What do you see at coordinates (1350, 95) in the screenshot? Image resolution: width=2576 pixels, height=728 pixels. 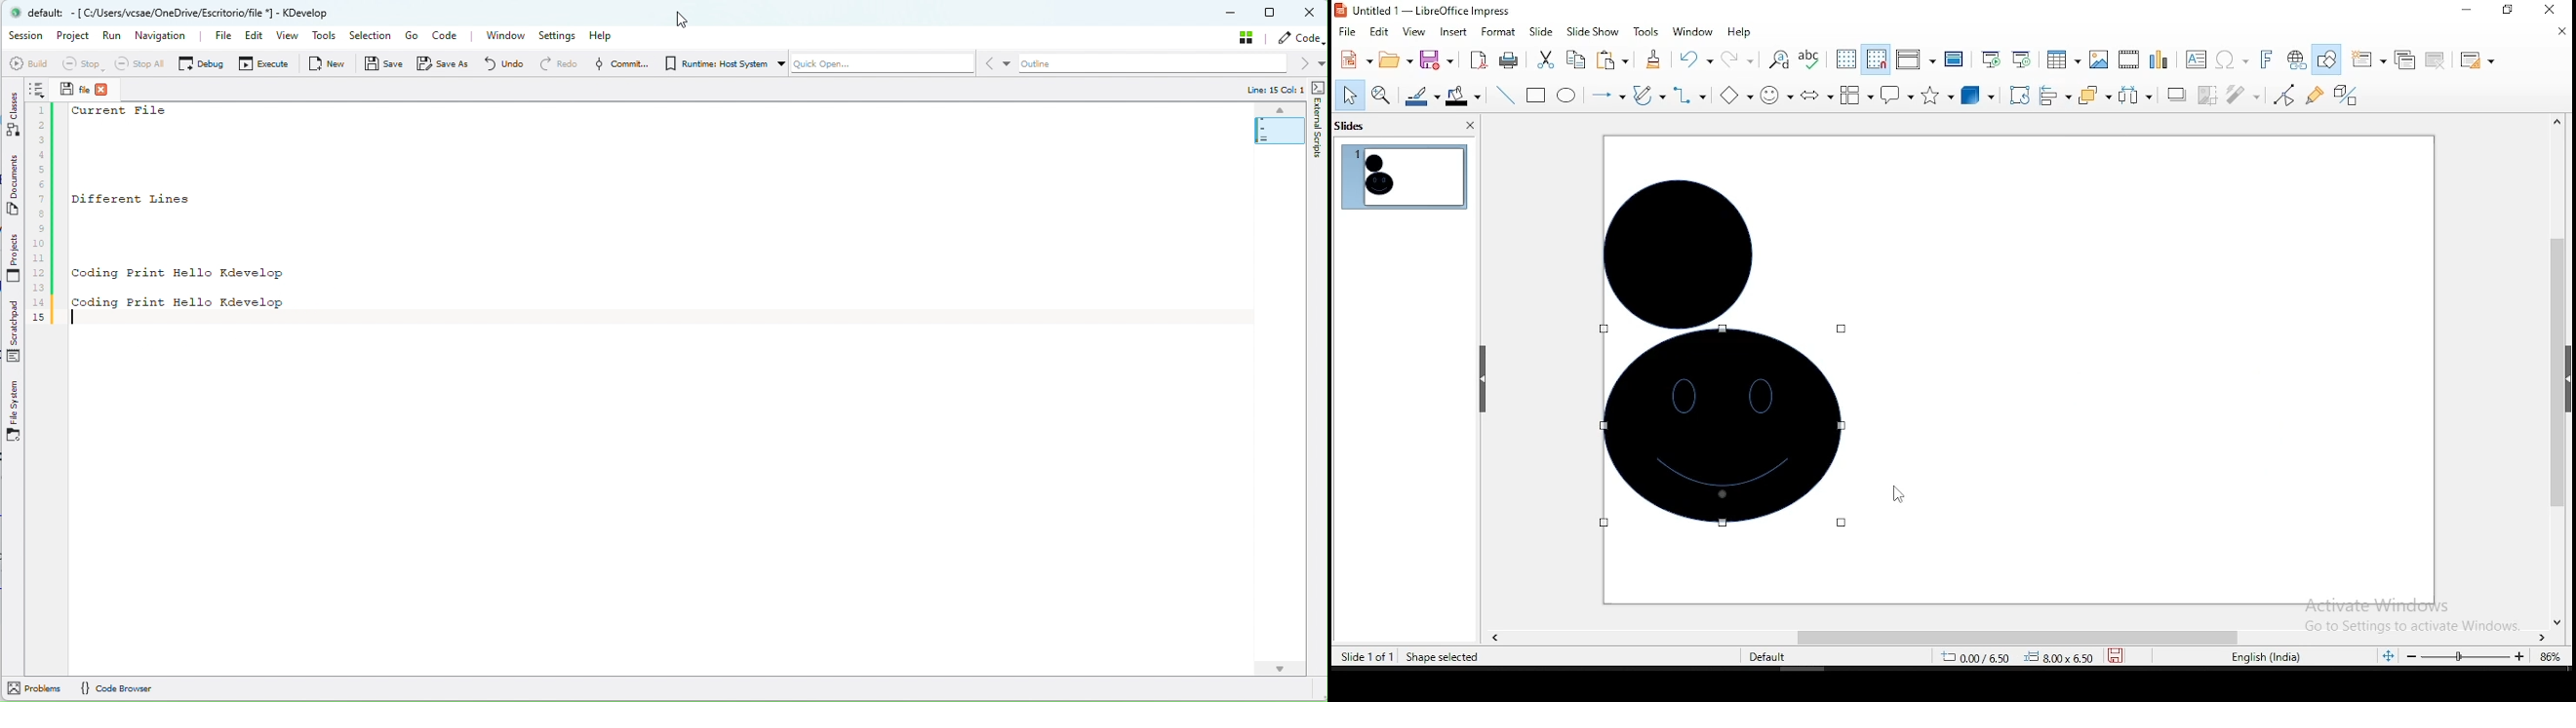 I see `select tool` at bounding box center [1350, 95].